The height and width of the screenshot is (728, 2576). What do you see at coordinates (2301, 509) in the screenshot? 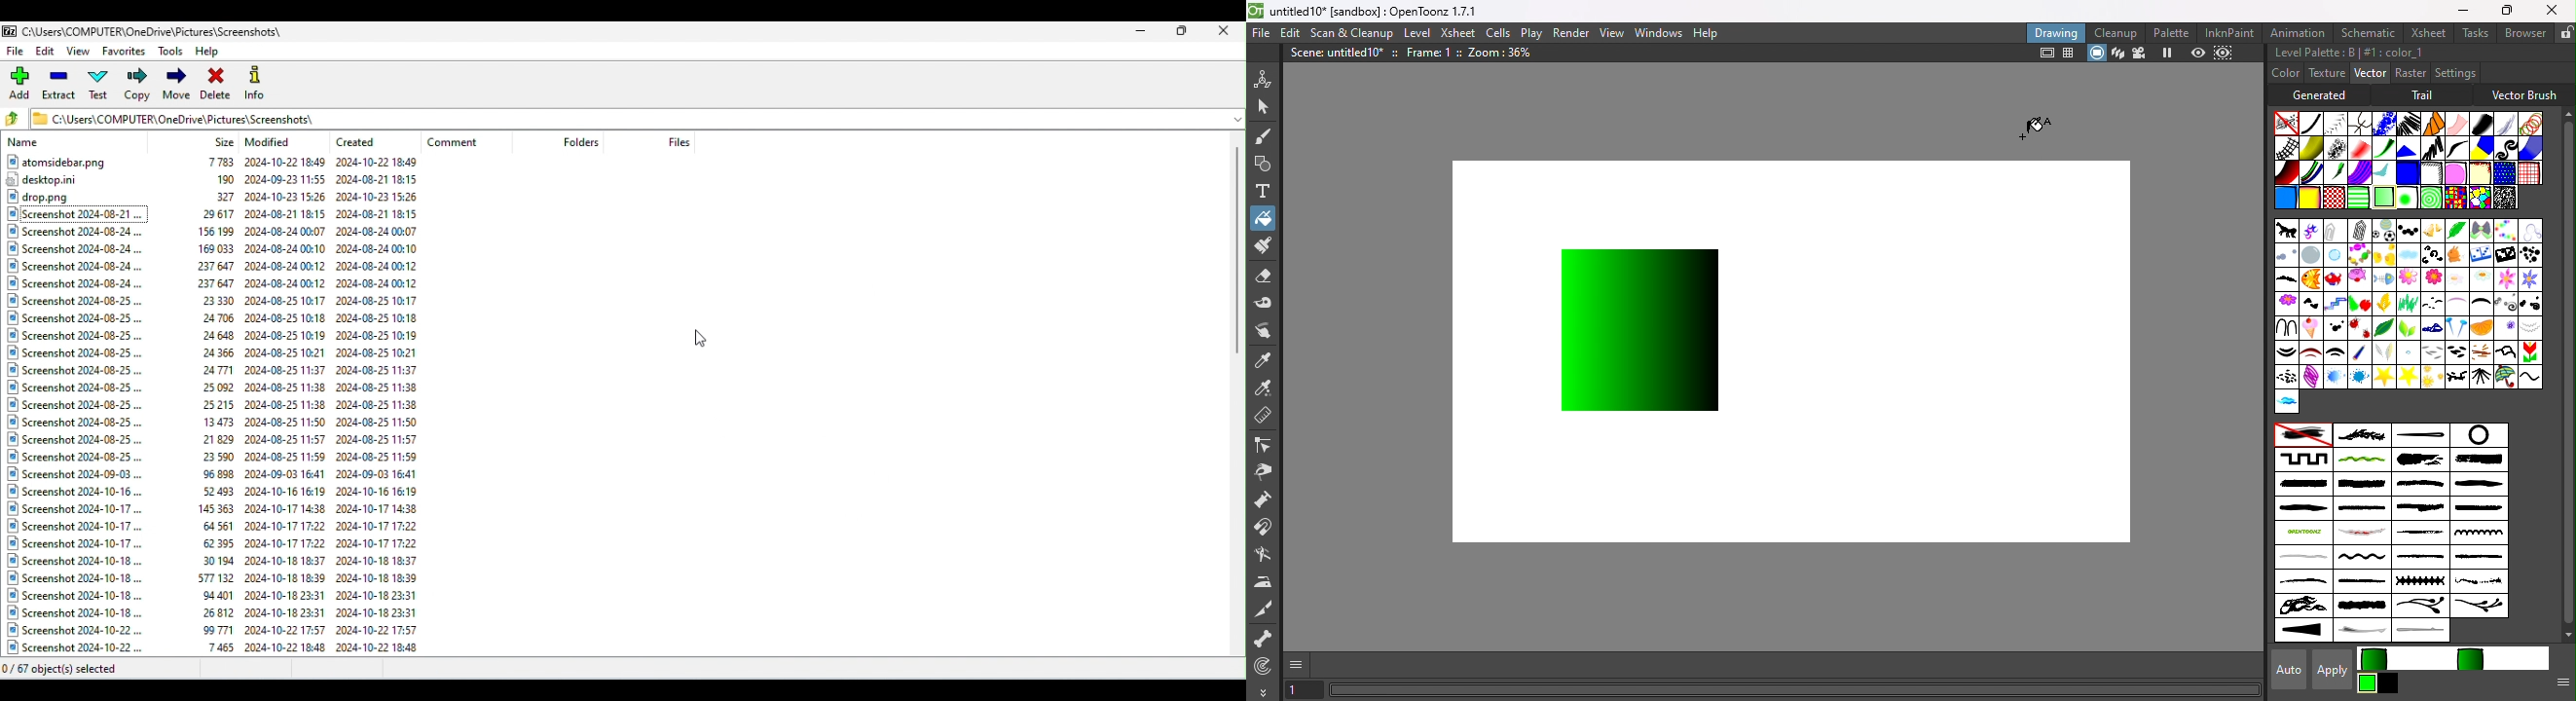
I see `medium_brush3` at bounding box center [2301, 509].